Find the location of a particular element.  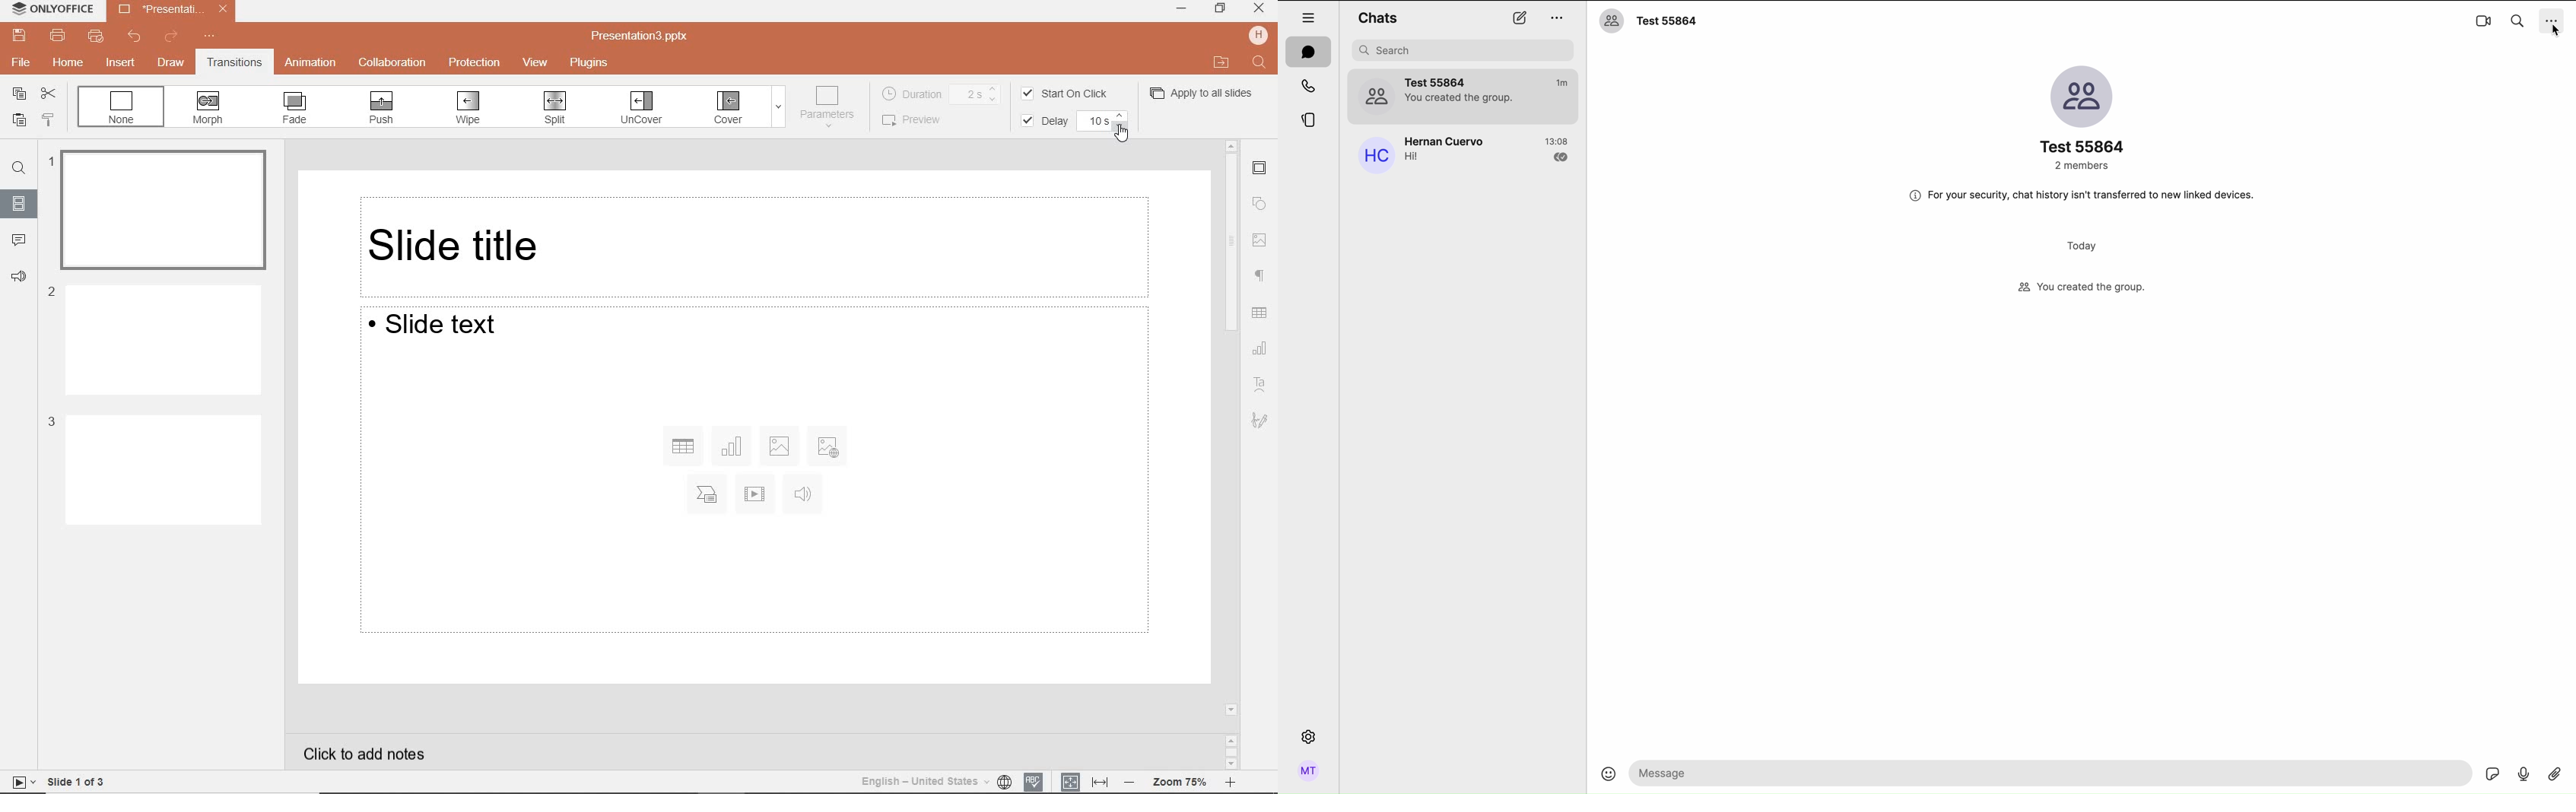

slide 1 of 3 is located at coordinates (56, 782).